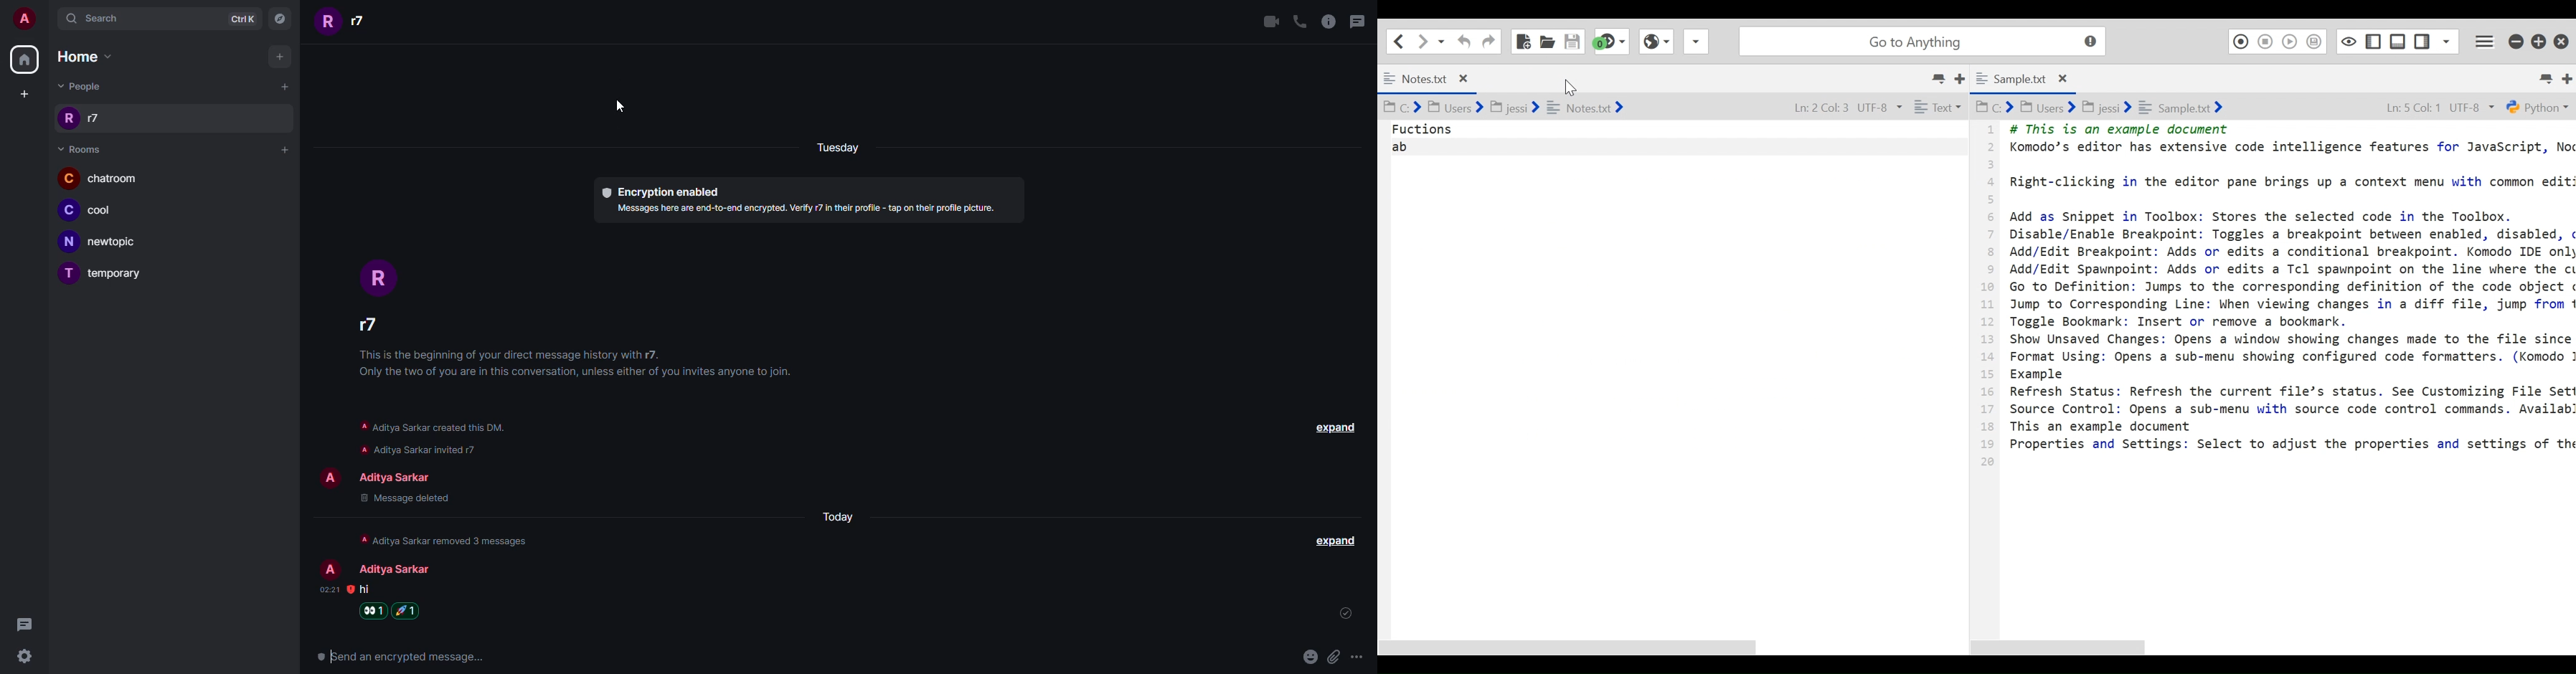  Describe the element at coordinates (2411, 107) in the screenshot. I see `Ln: 5 Col: 1` at that location.